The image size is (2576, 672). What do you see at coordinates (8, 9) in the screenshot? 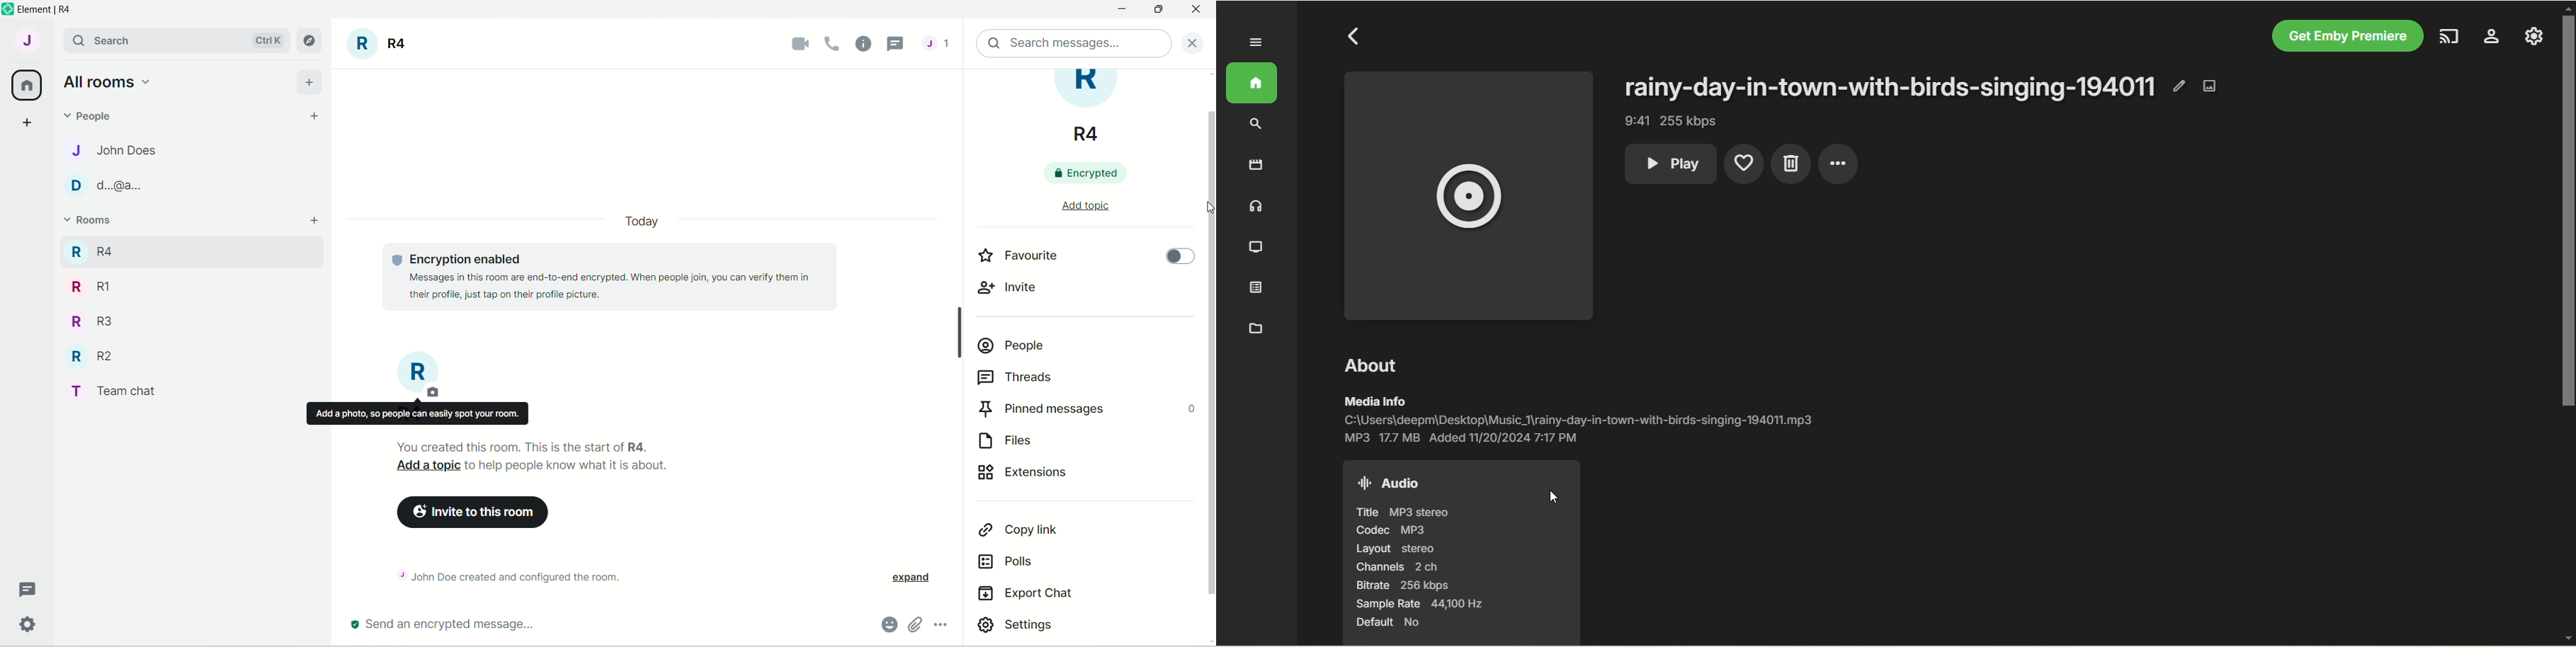
I see `logo` at bounding box center [8, 9].